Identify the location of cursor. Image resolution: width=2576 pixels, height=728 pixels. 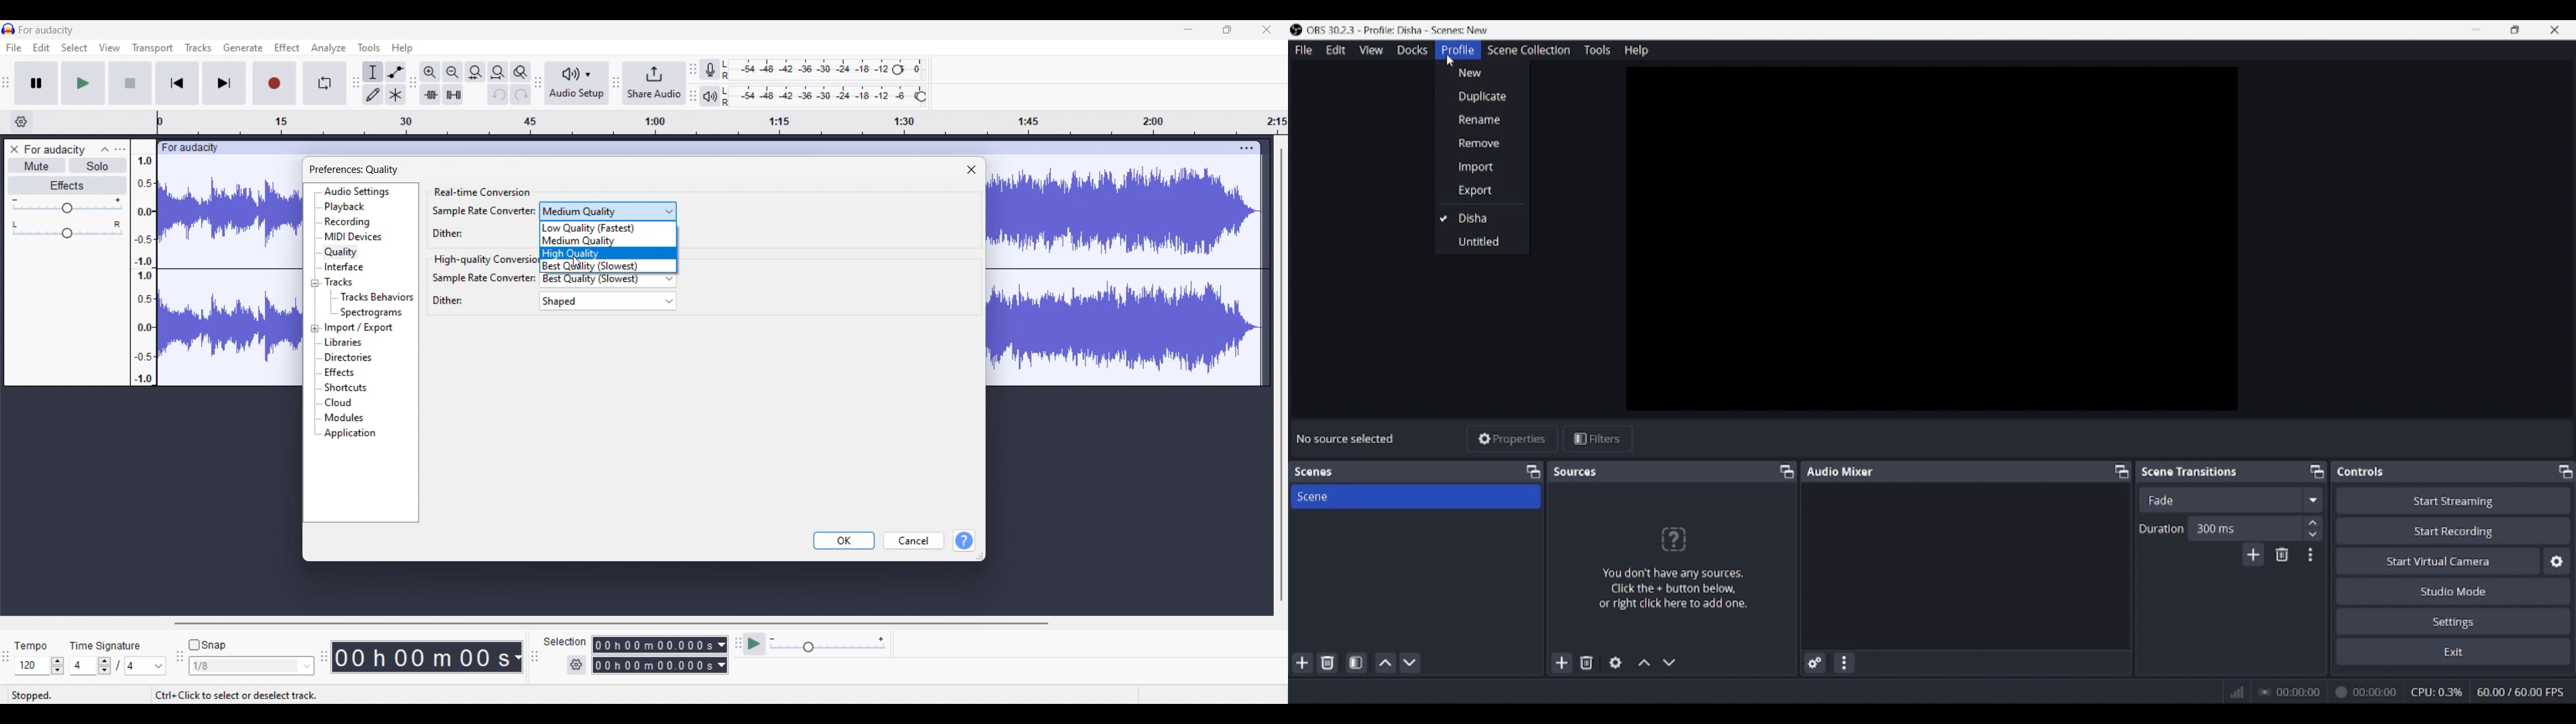
(578, 263).